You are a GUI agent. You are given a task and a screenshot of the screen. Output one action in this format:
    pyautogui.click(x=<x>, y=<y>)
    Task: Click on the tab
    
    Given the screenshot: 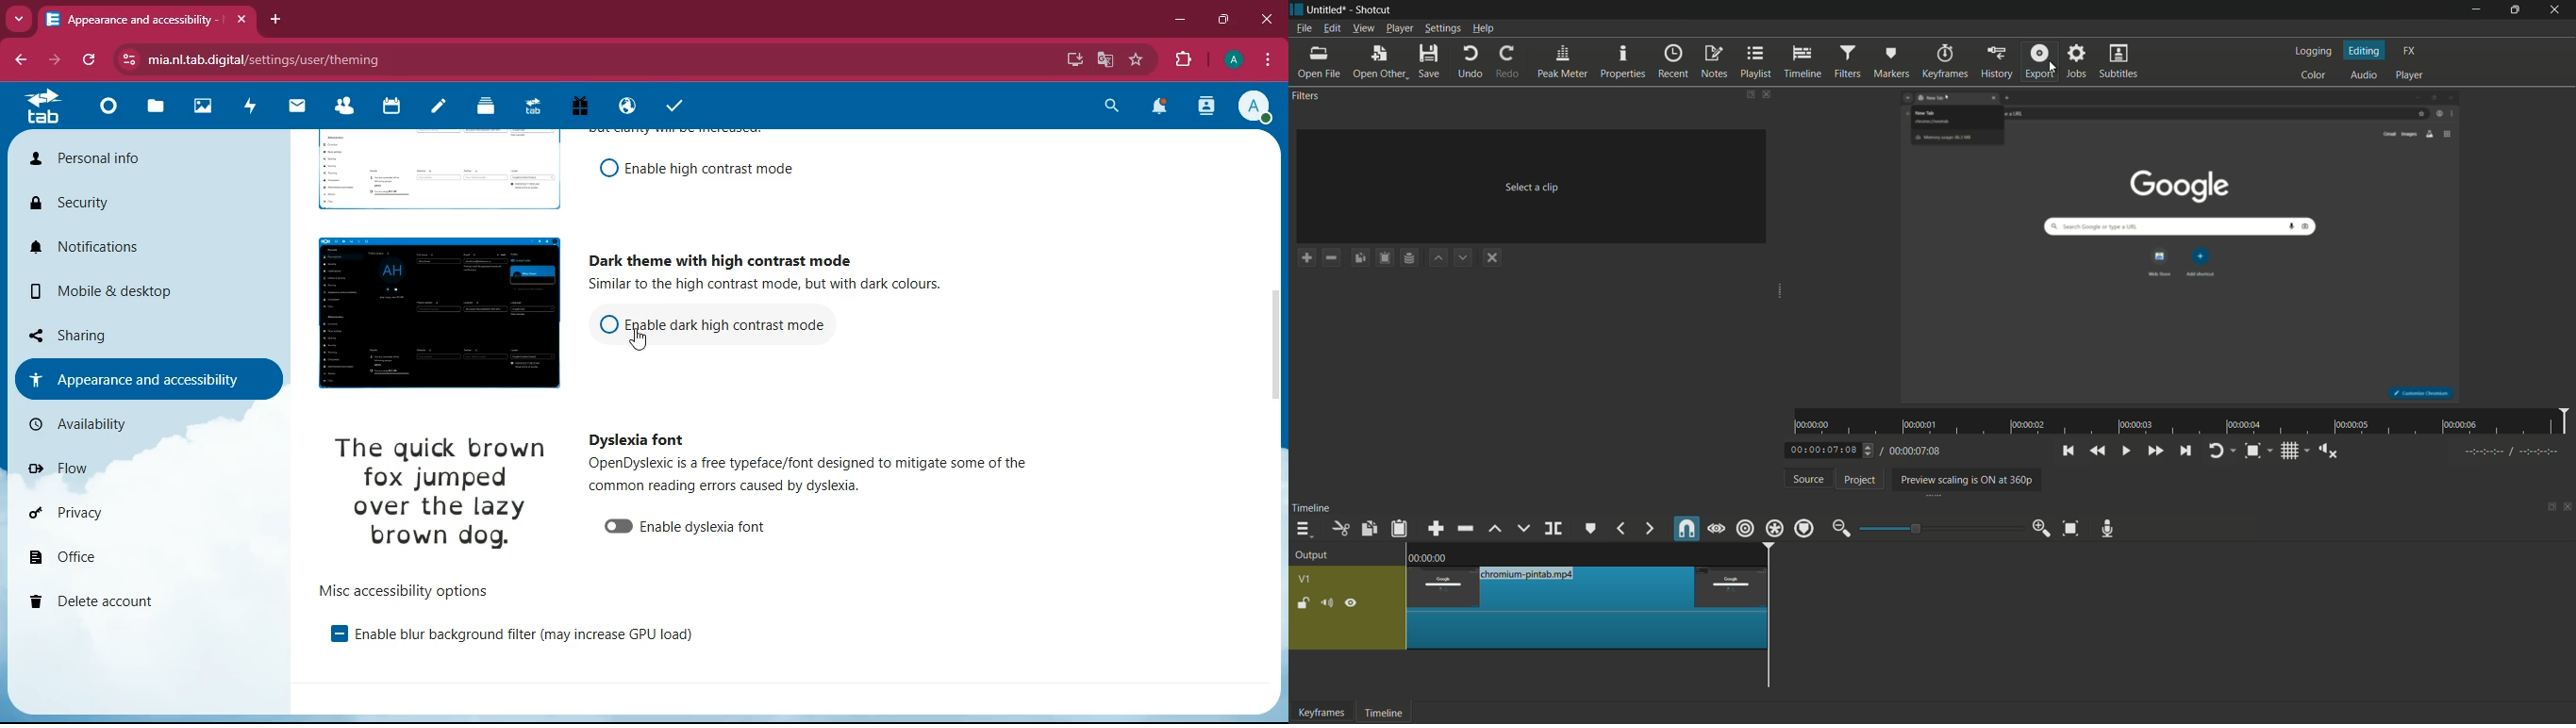 What is the action you would take?
    pyautogui.click(x=133, y=19)
    